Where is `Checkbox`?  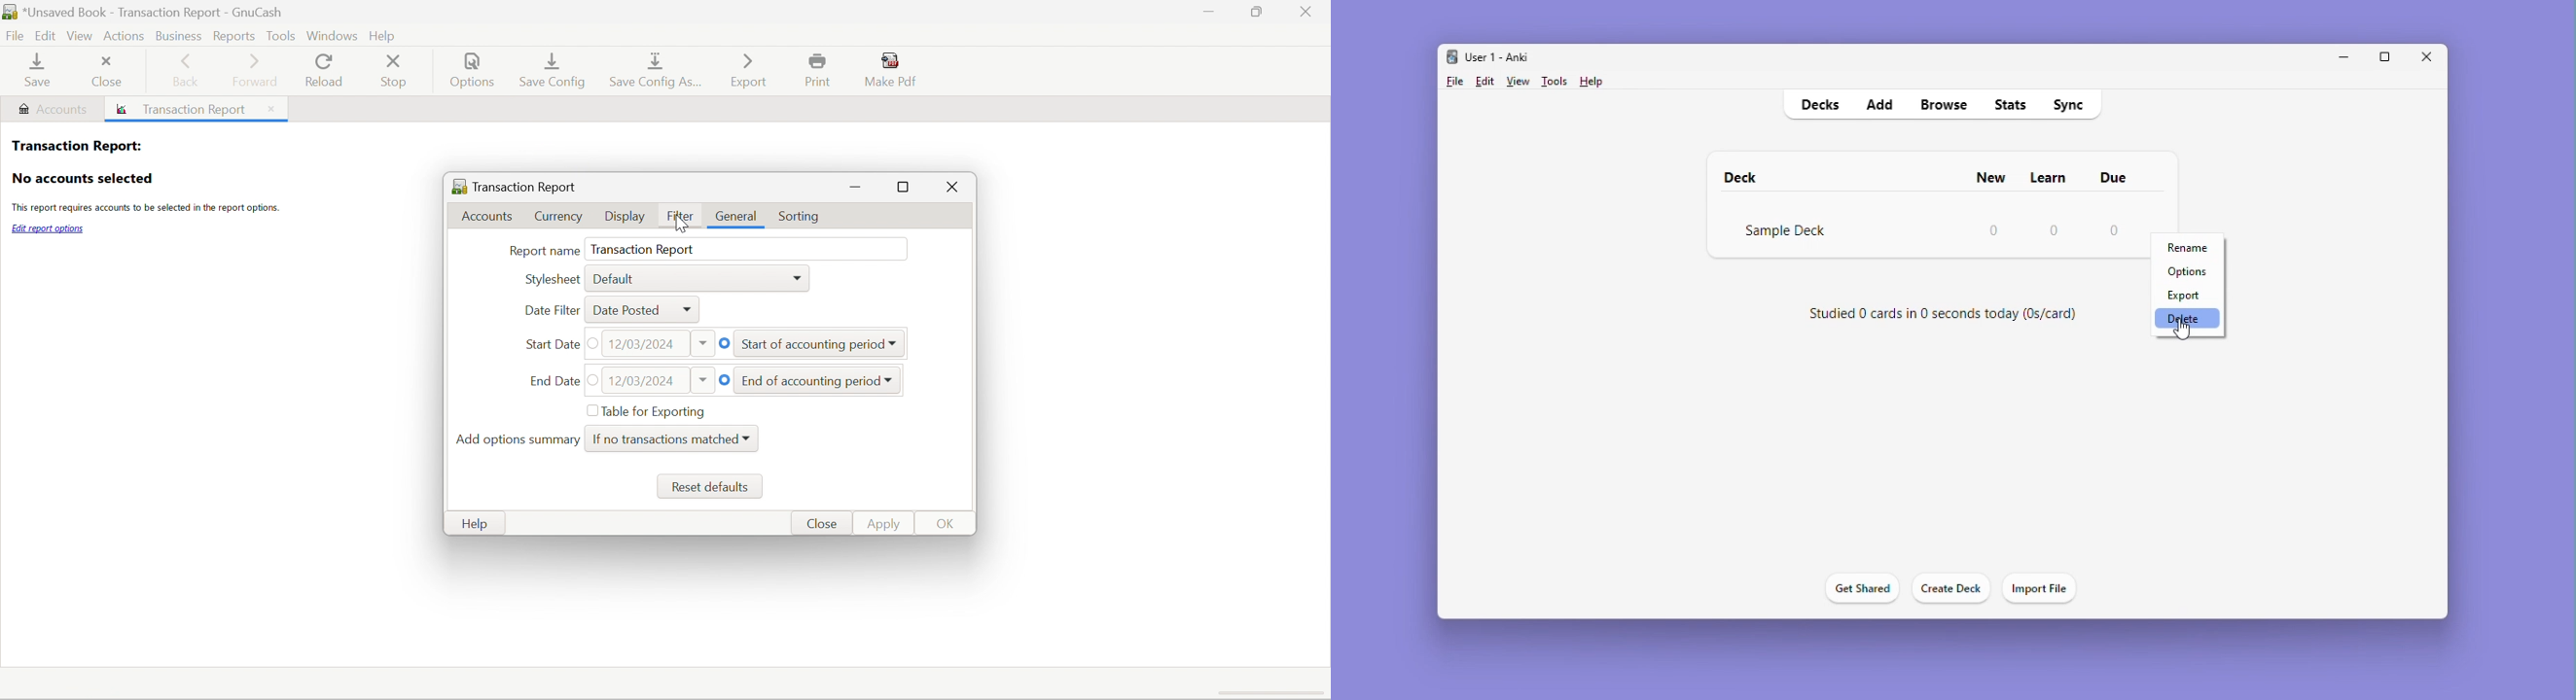
Checkbox is located at coordinates (727, 380).